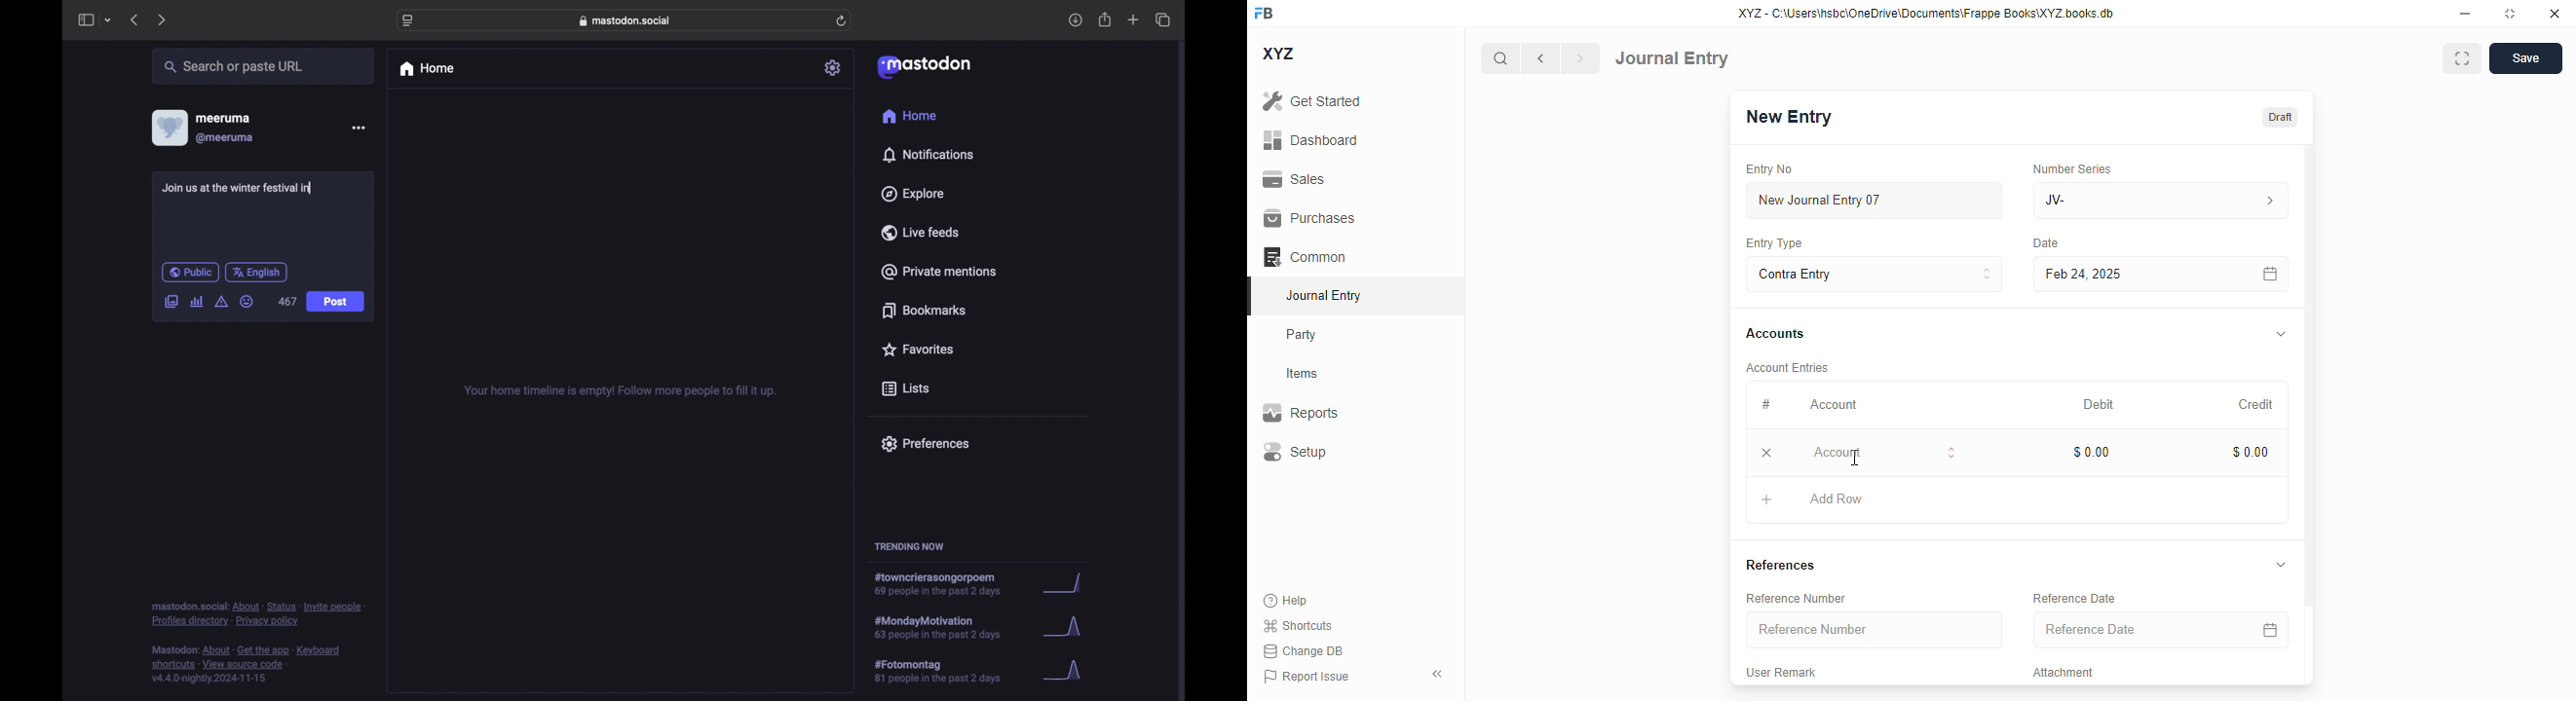 The height and width of the screenshot is (728, 2576). I want to click on cursor, so click(1856, 458).